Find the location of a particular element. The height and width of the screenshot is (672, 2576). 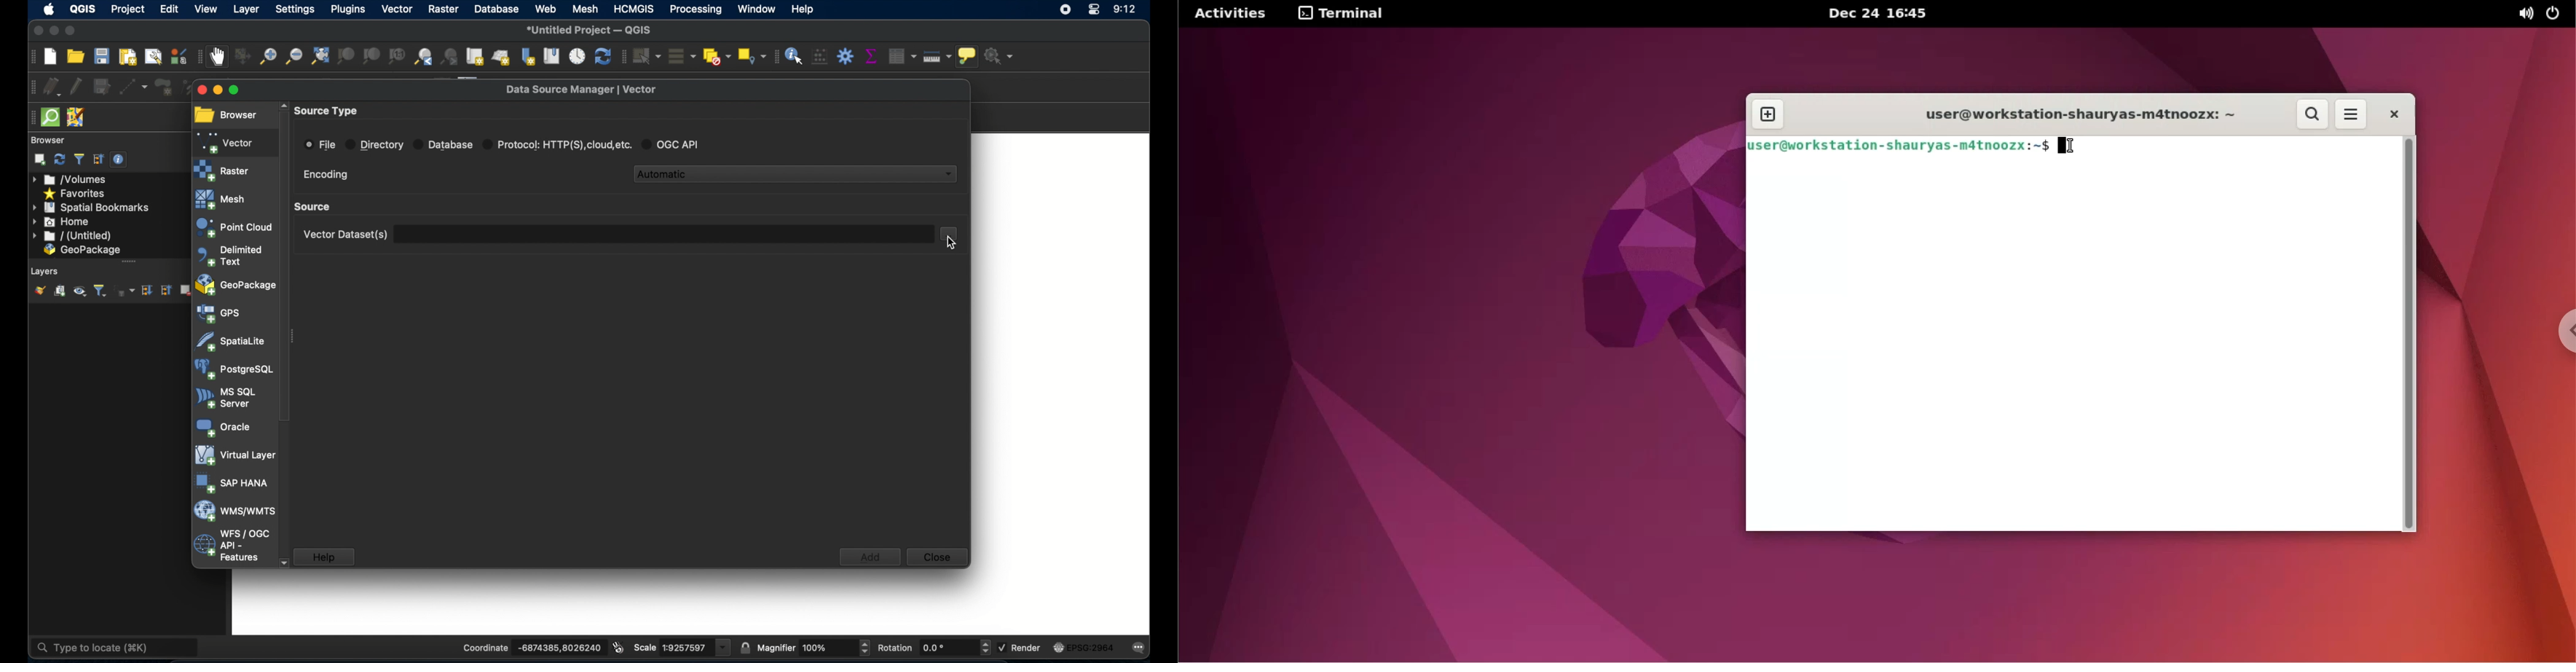

home is located at coordinates (62, 222).